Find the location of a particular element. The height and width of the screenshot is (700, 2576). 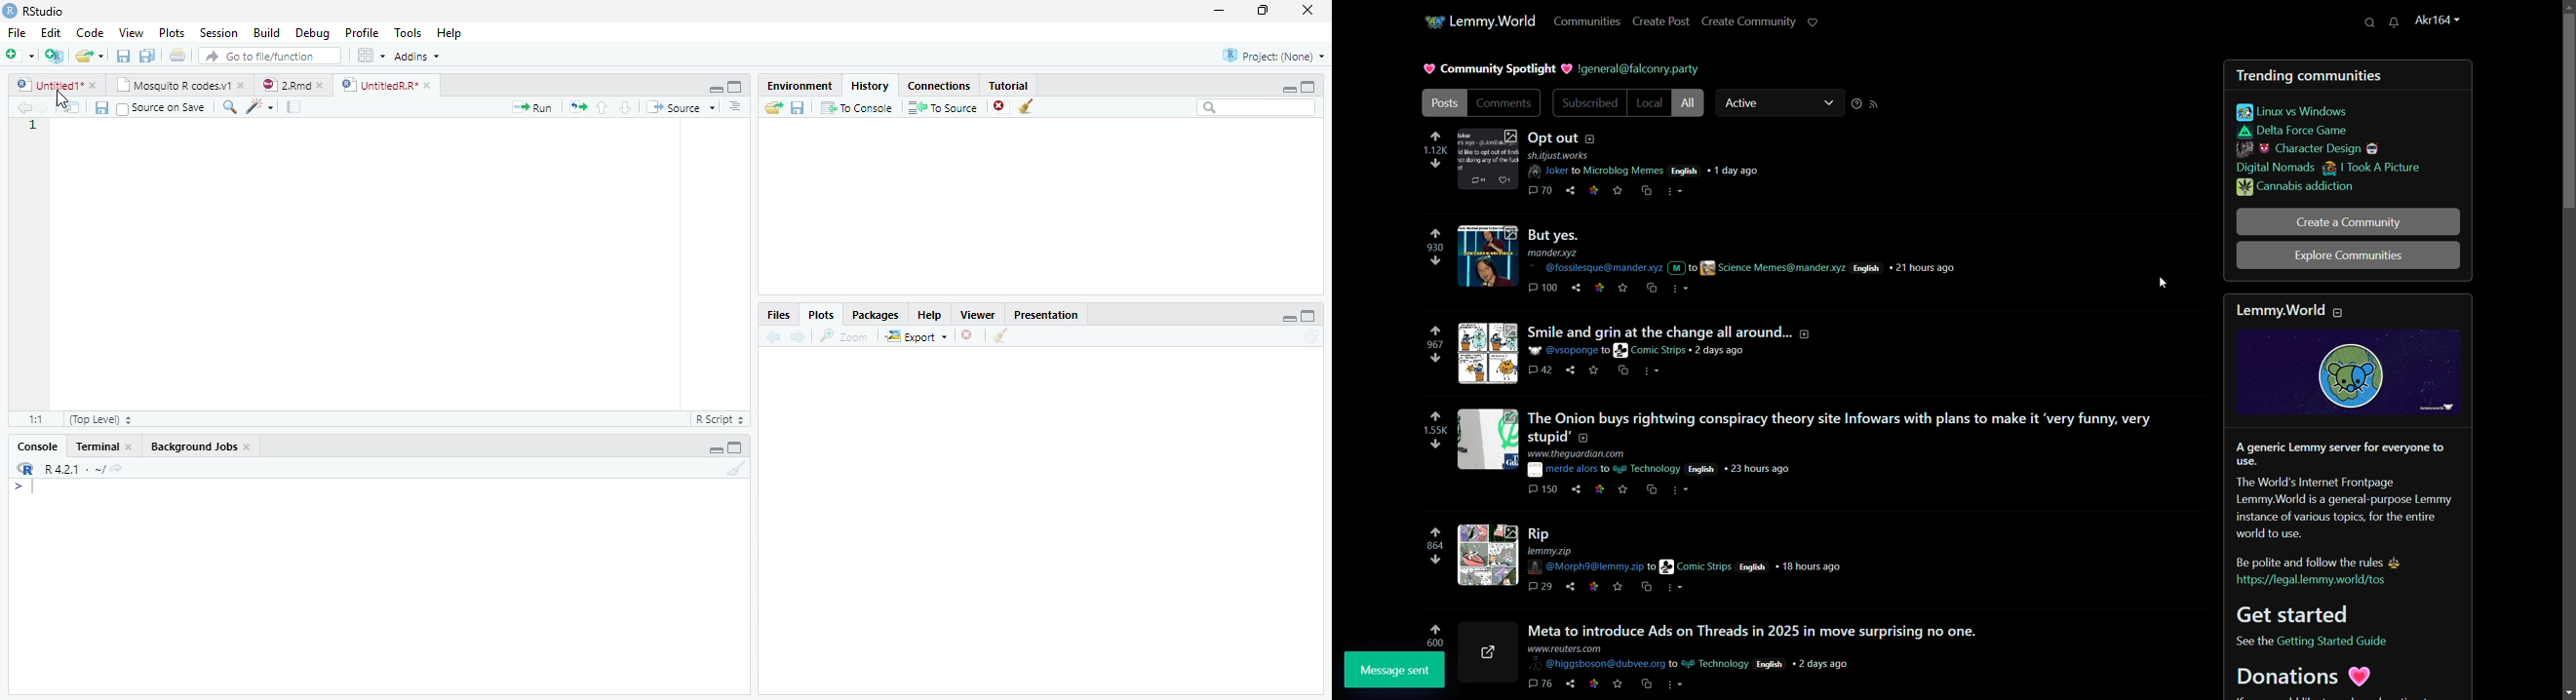

Save all open documents is located at coordinates (148, 56).